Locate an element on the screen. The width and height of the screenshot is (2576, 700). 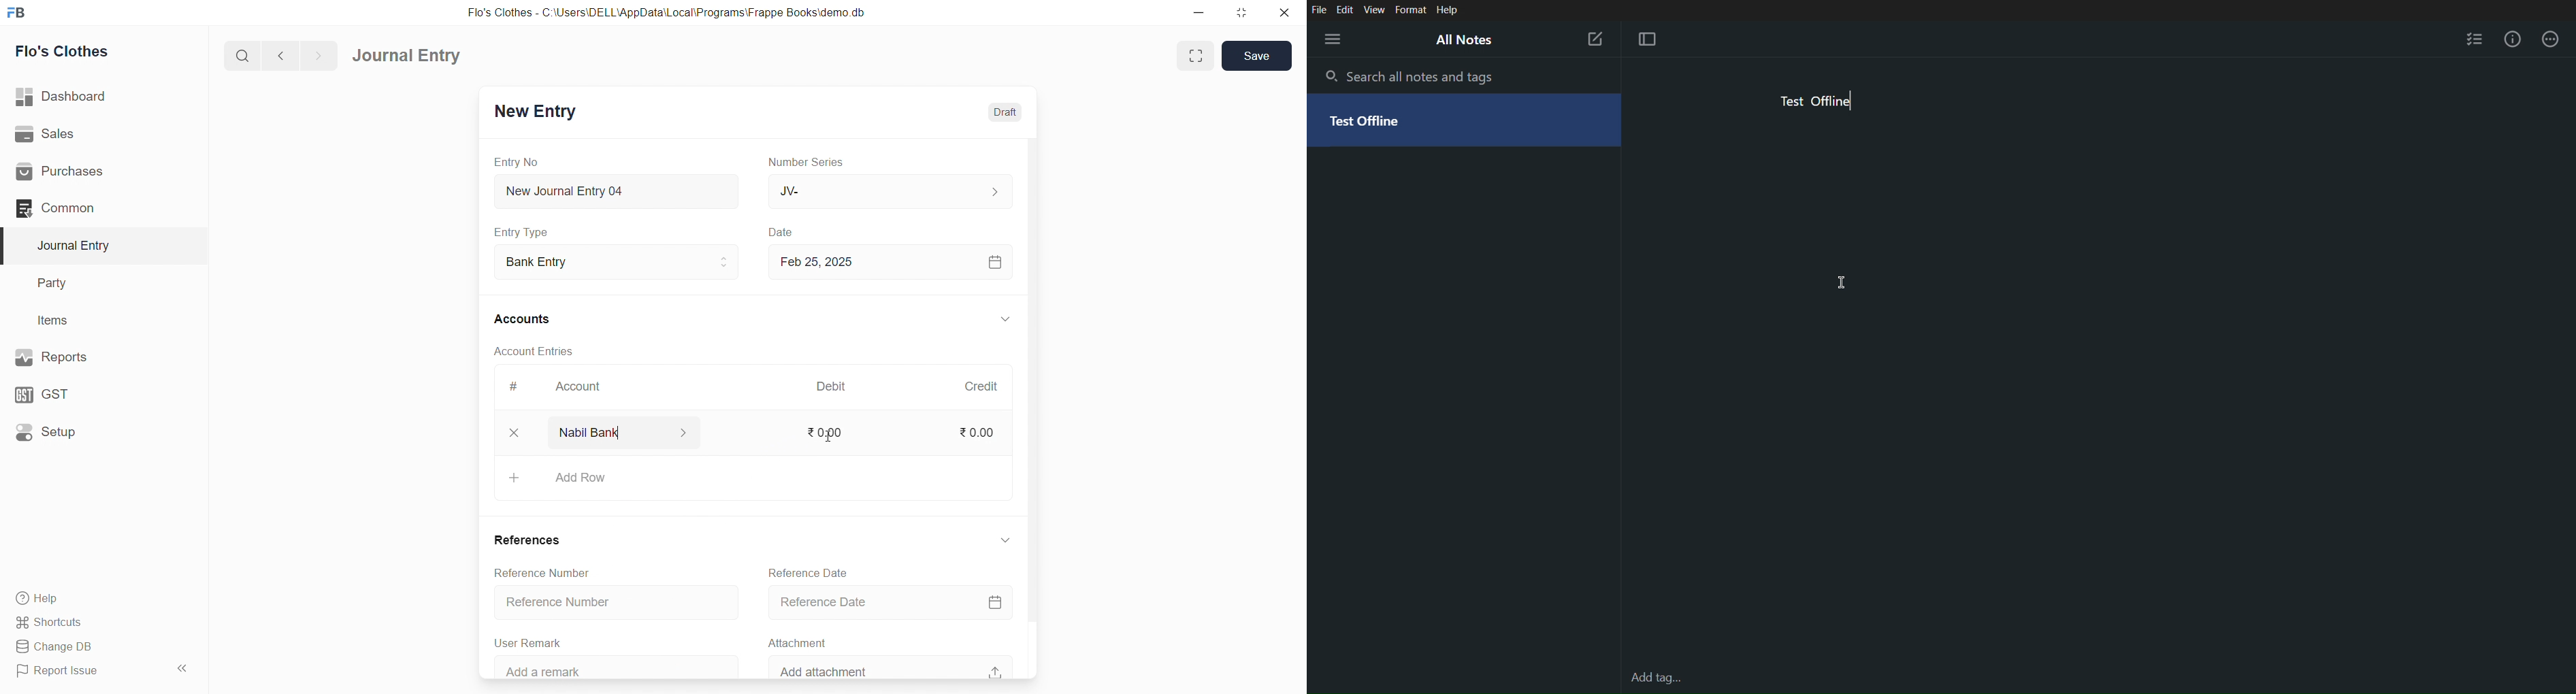
Entry No. is located at coordinates (516, 162).